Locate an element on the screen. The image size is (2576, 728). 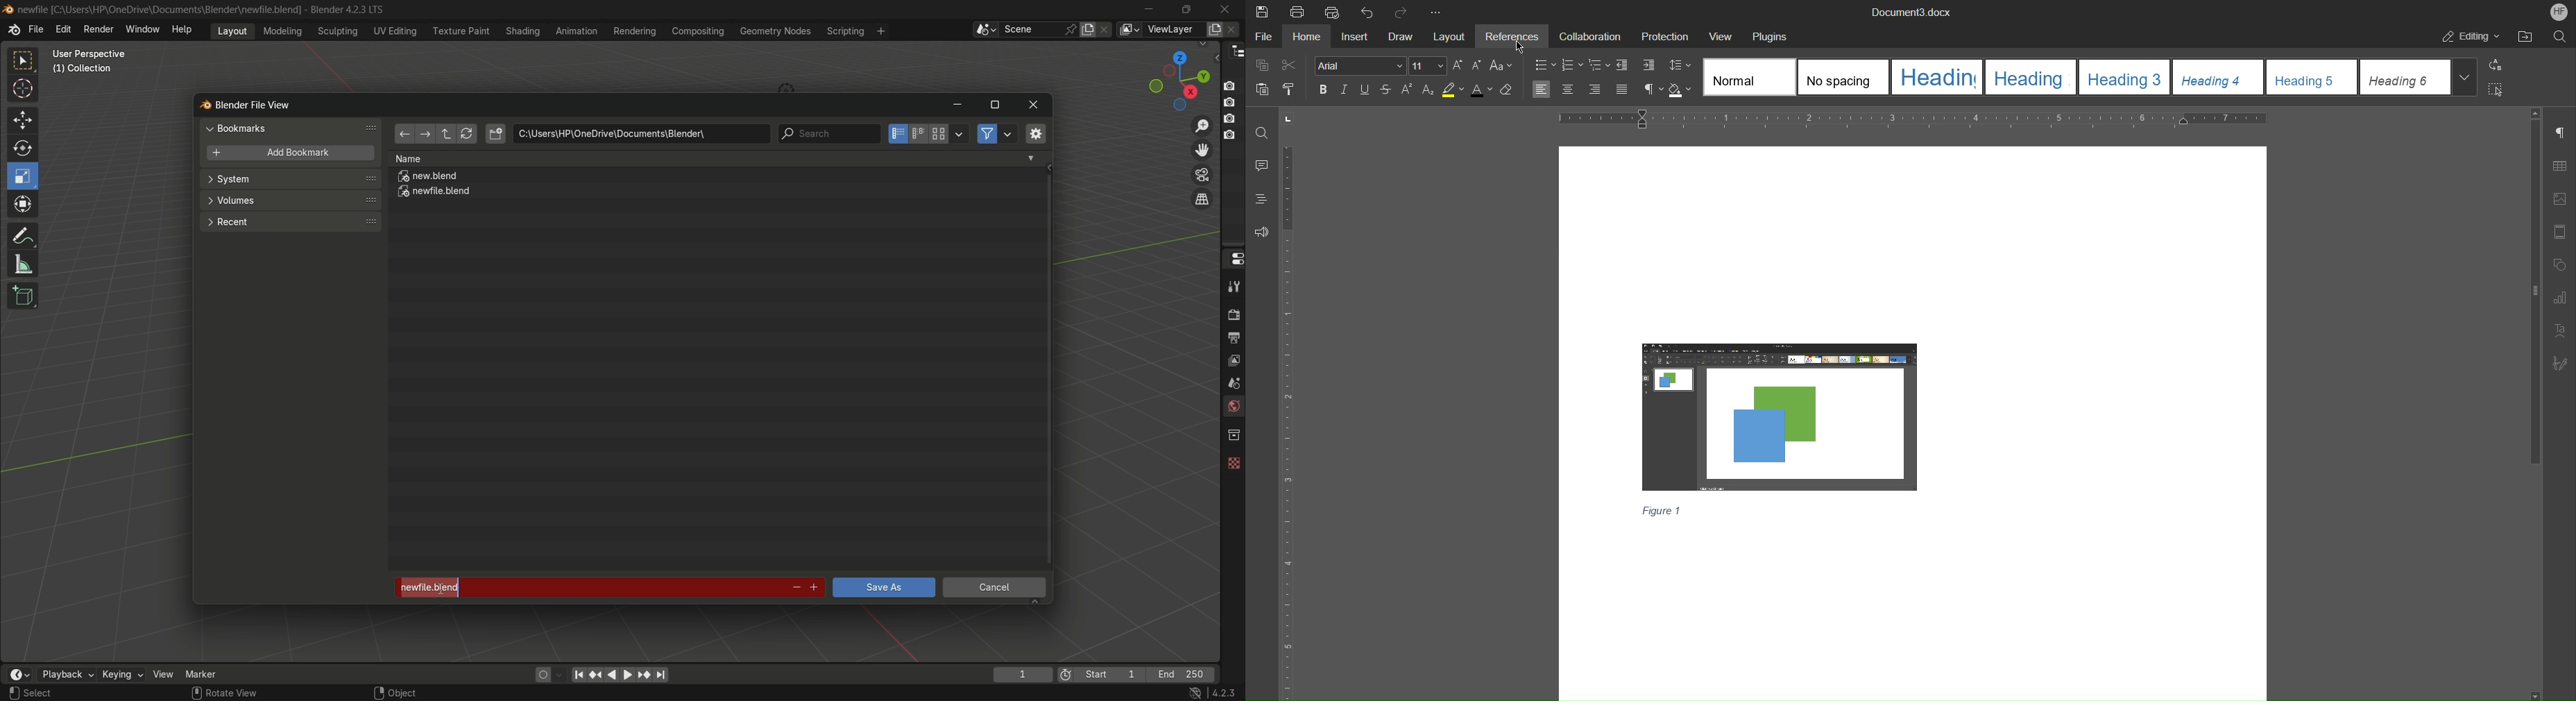
jump to keyframe is located at coordinates (596, 673).